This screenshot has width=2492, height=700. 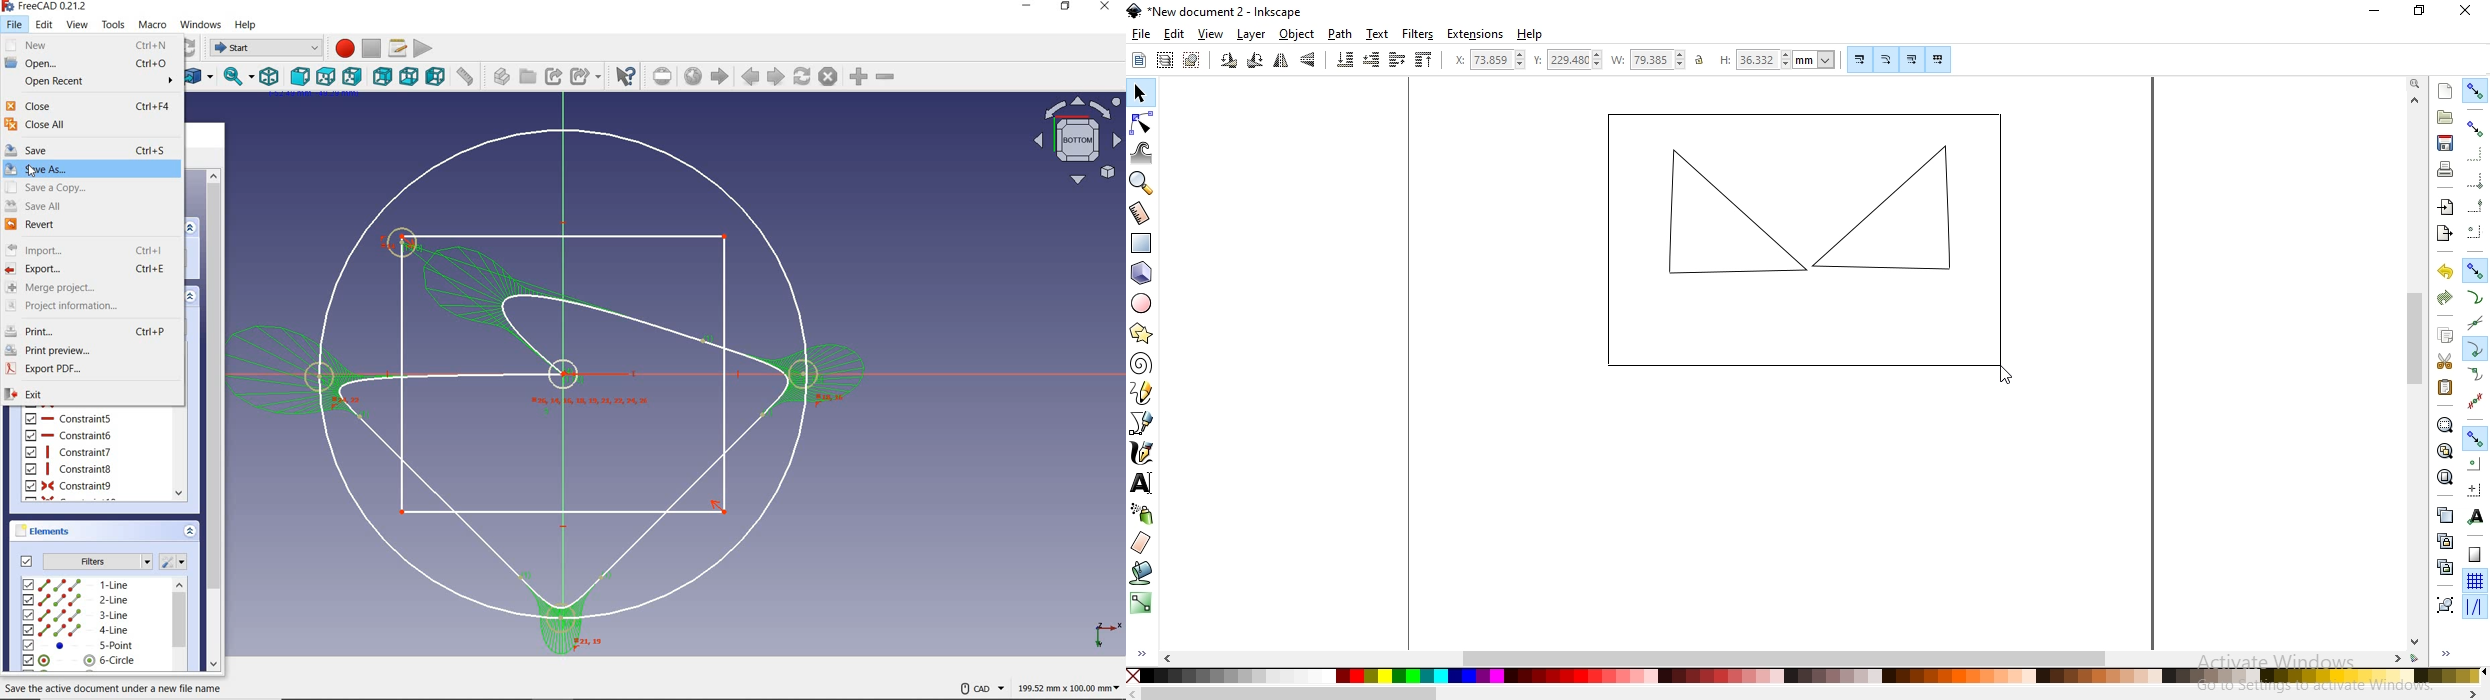 What do you see at coordinates (2442, 452) in the screenshot?
I see `zoom to  fit drawing` at bounding box center [2442, 452].